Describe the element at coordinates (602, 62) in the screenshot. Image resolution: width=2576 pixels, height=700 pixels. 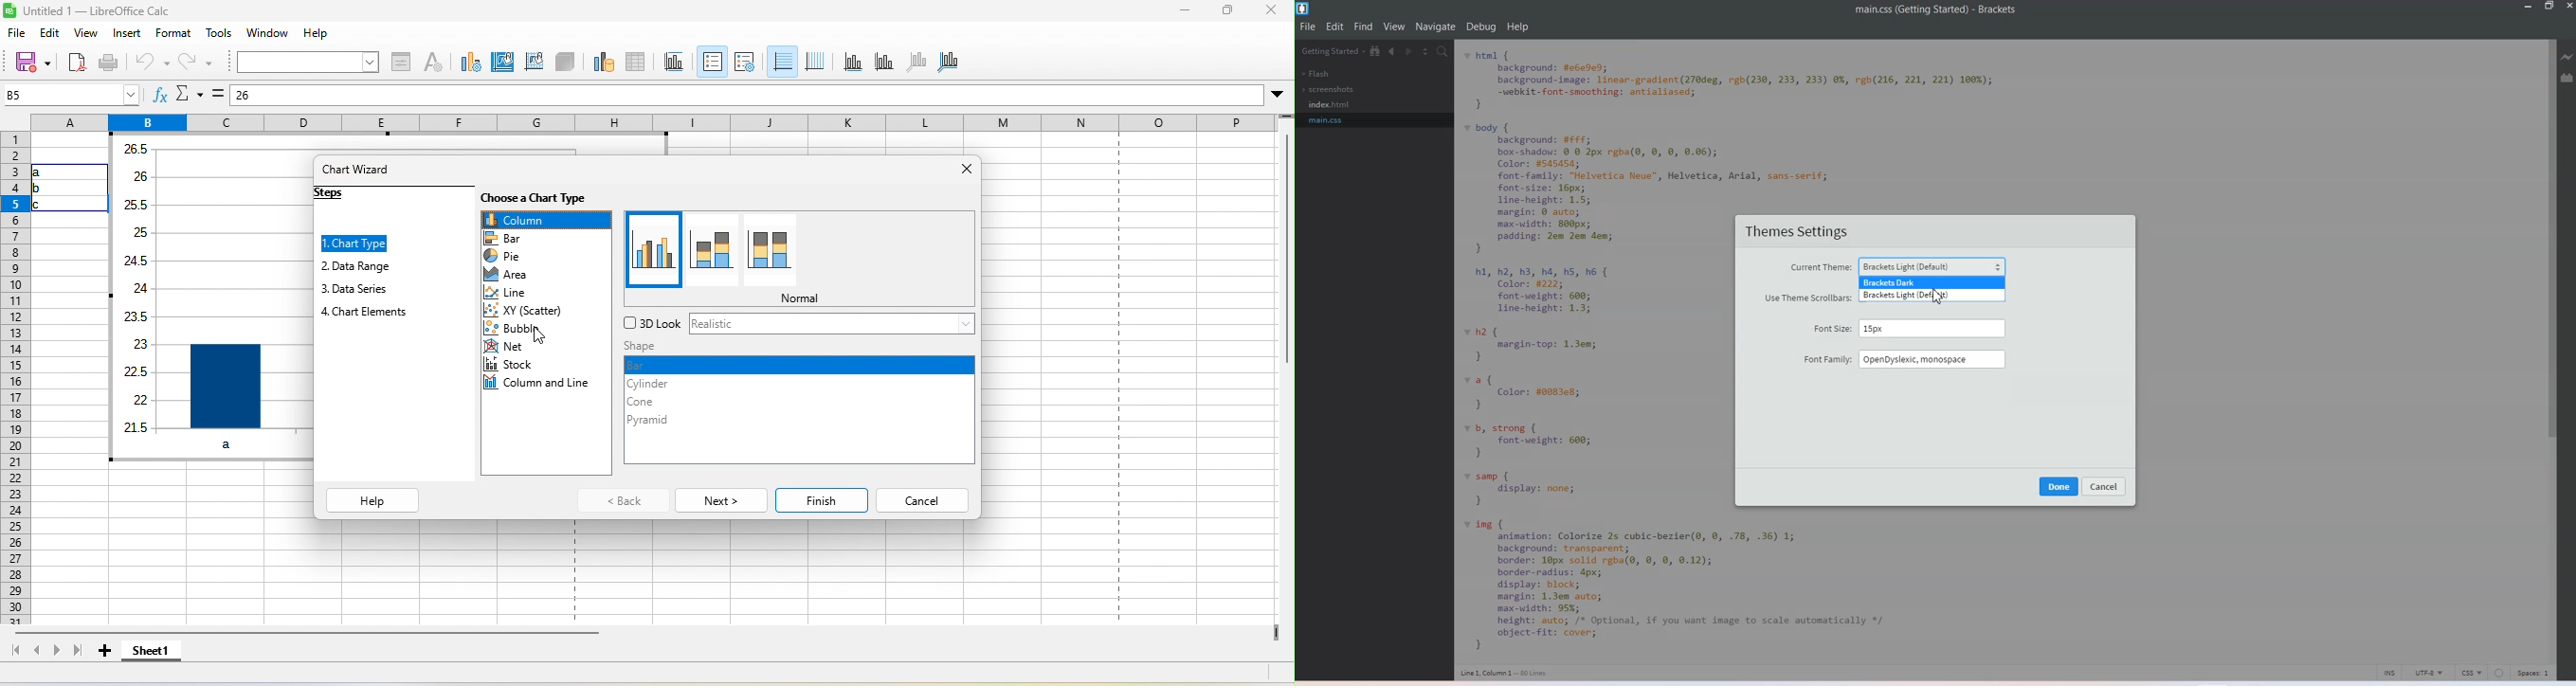
I see `data range` at that location.